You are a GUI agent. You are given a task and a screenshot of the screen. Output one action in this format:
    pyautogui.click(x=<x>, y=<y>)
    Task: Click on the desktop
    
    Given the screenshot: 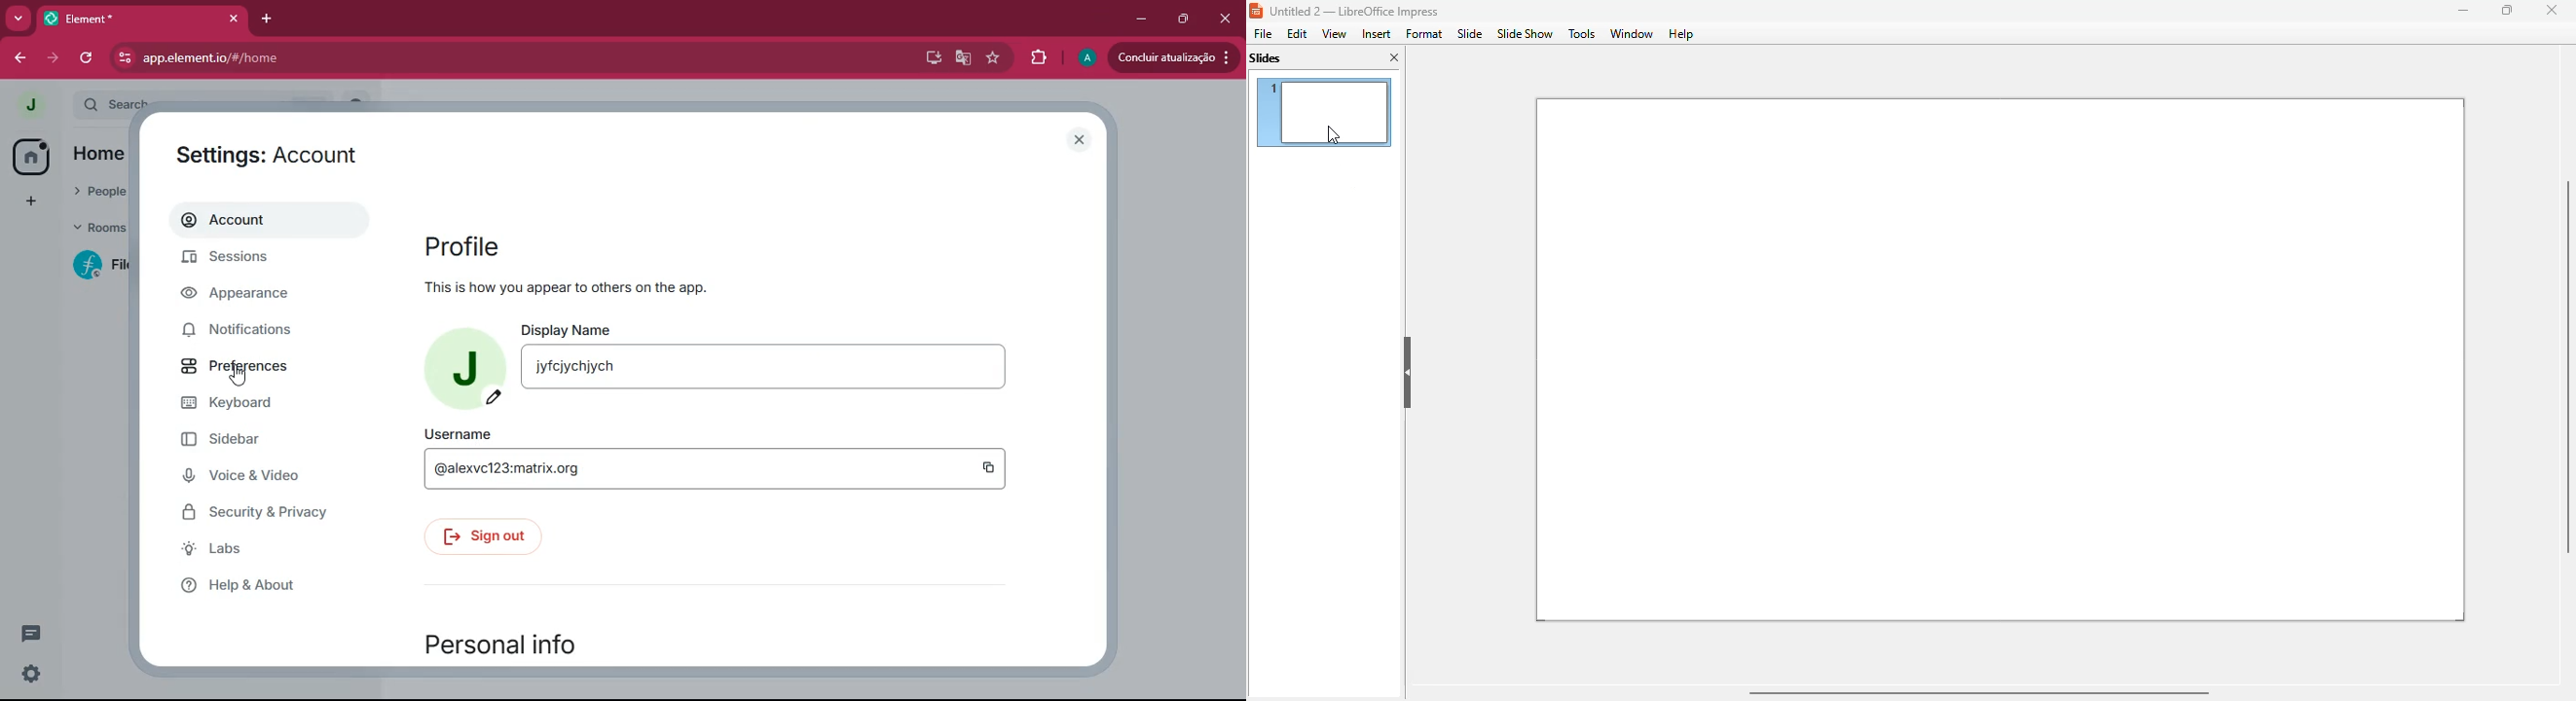 What is the action you would take?
    pyautogui.click(x=927, y=58)
    